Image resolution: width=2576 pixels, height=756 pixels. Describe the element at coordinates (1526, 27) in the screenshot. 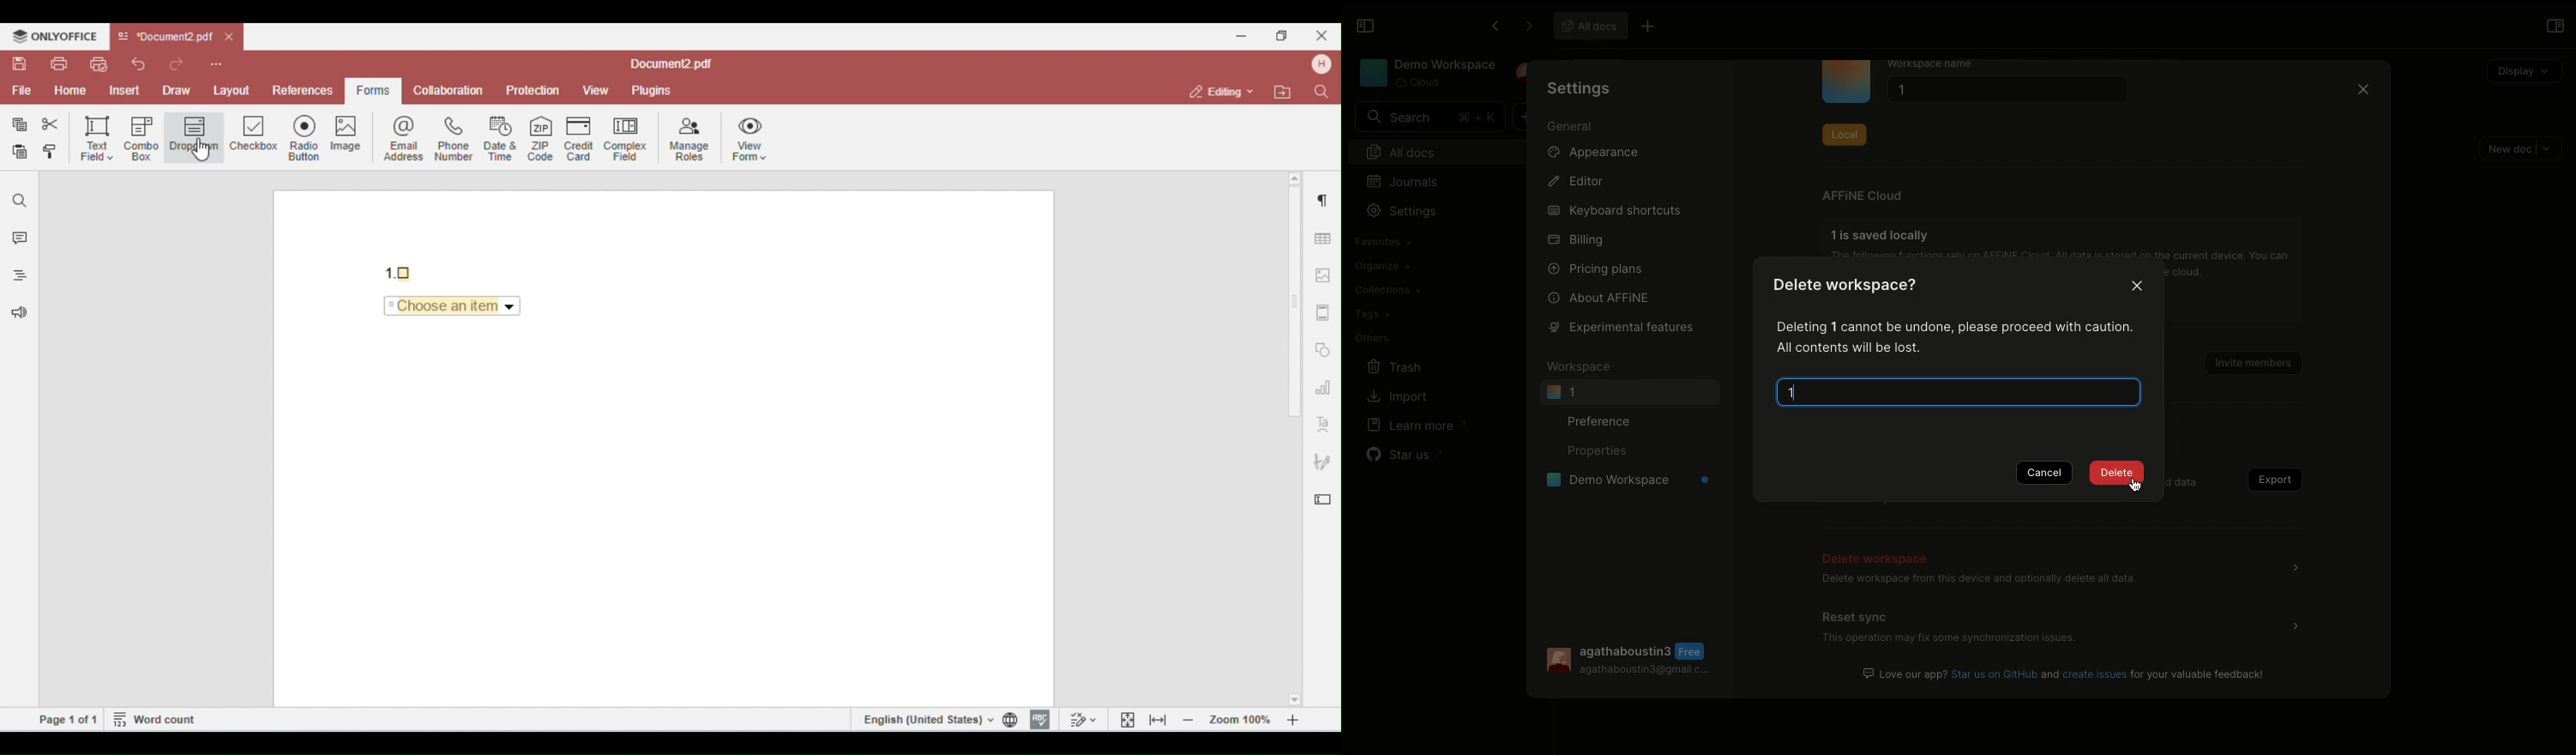

I see `Forward` at that location.